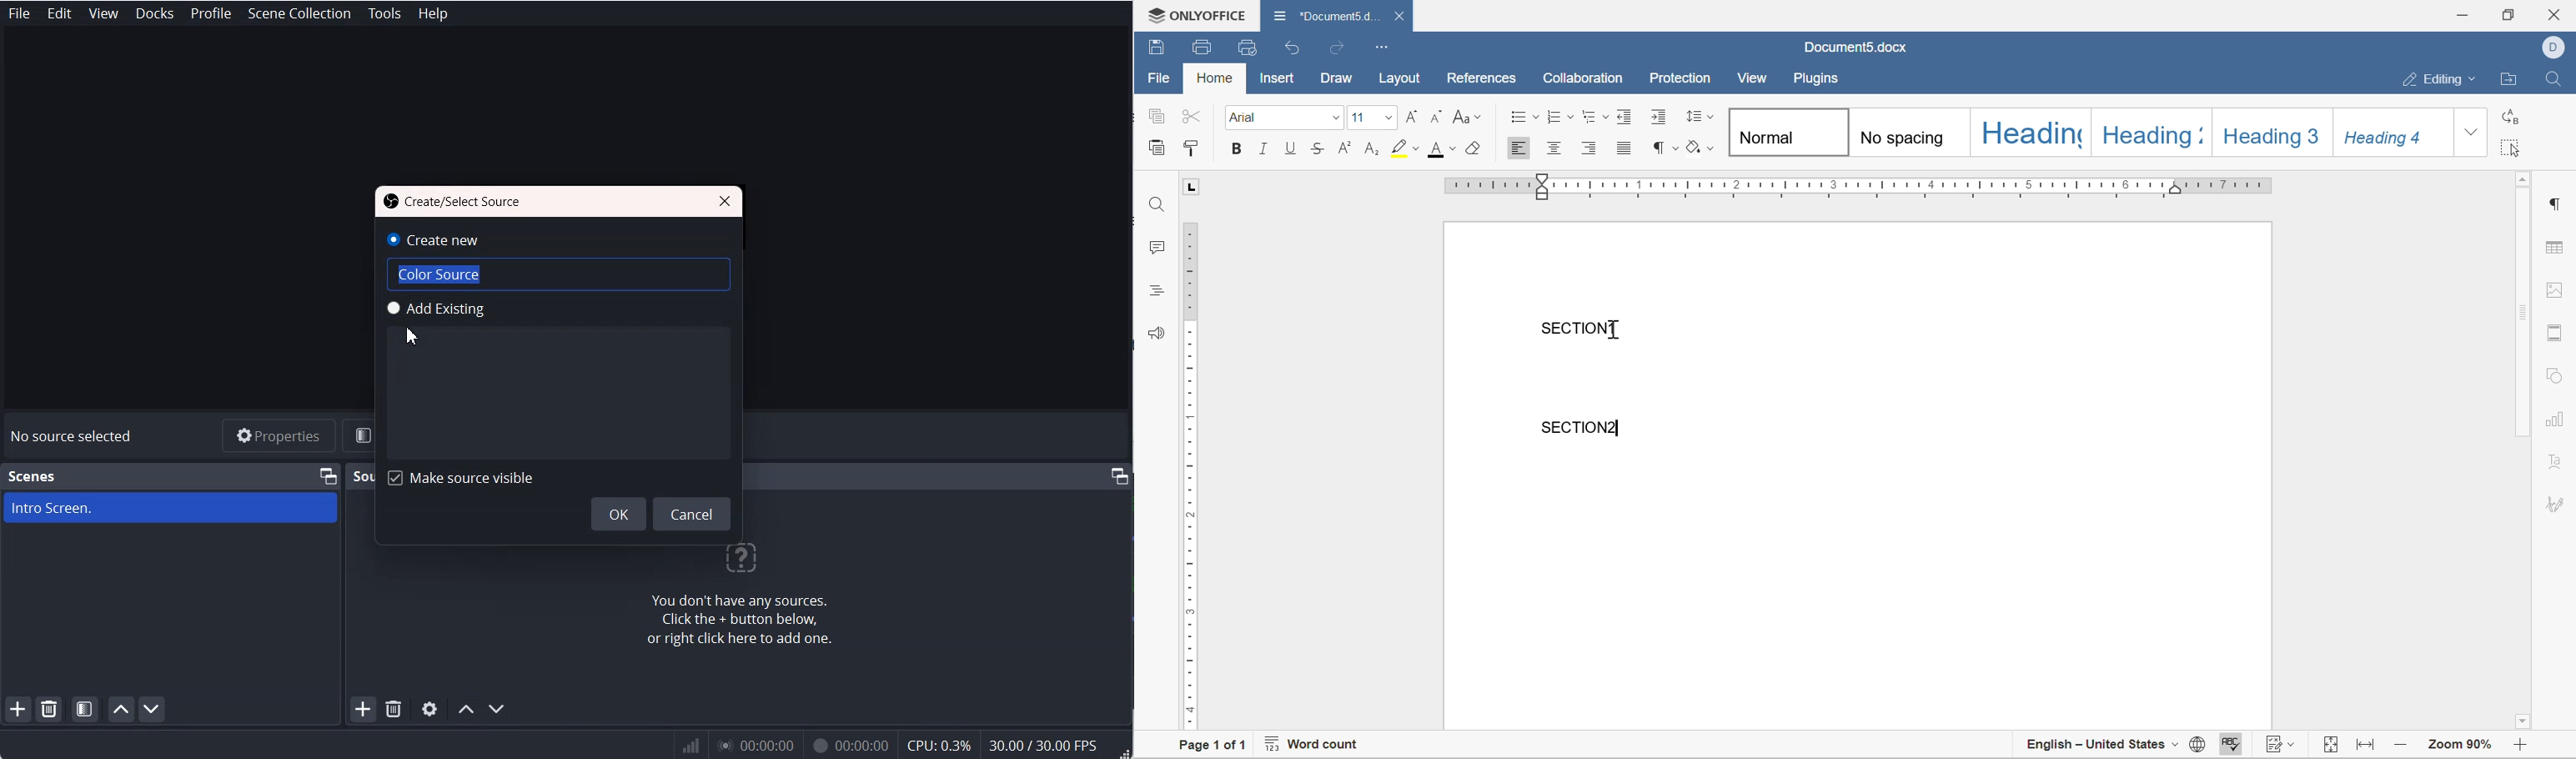 Image resolution: width=2576 pixels, height=784 pixels. I want to click on underline, so click(1292, 147).